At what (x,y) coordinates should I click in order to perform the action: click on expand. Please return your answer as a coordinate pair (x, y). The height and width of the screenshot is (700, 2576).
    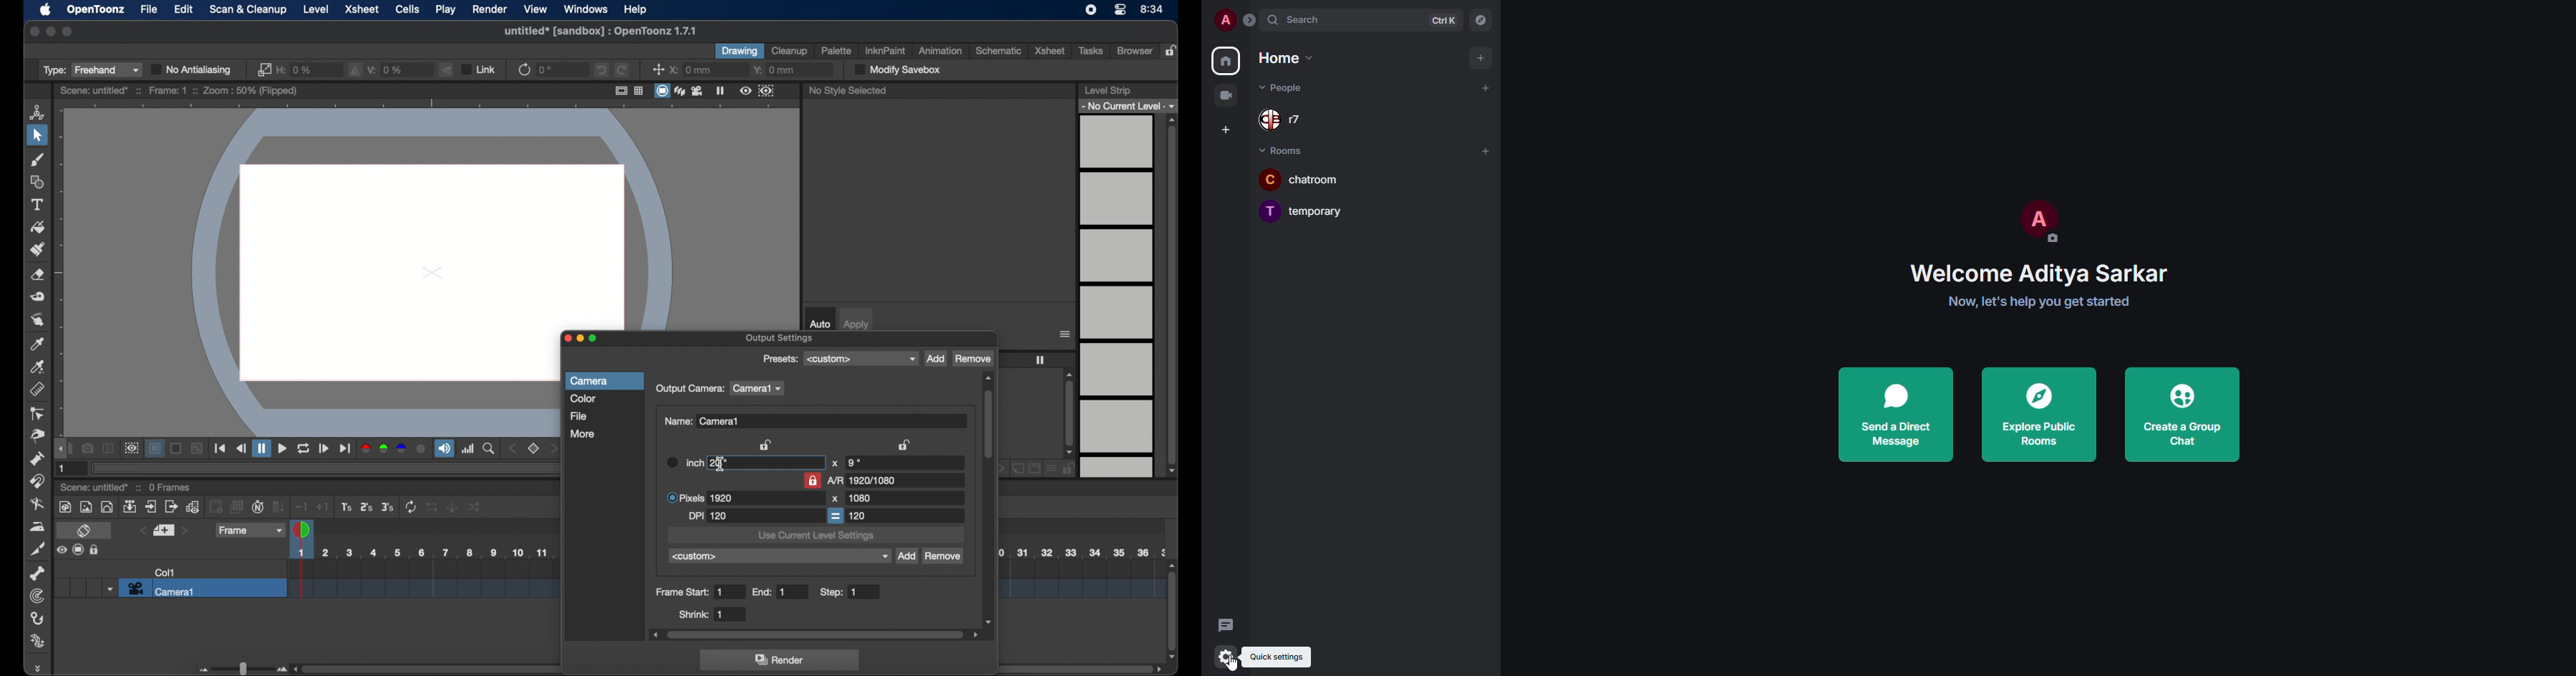
    Looking at the image, I should click on (1253, 20).